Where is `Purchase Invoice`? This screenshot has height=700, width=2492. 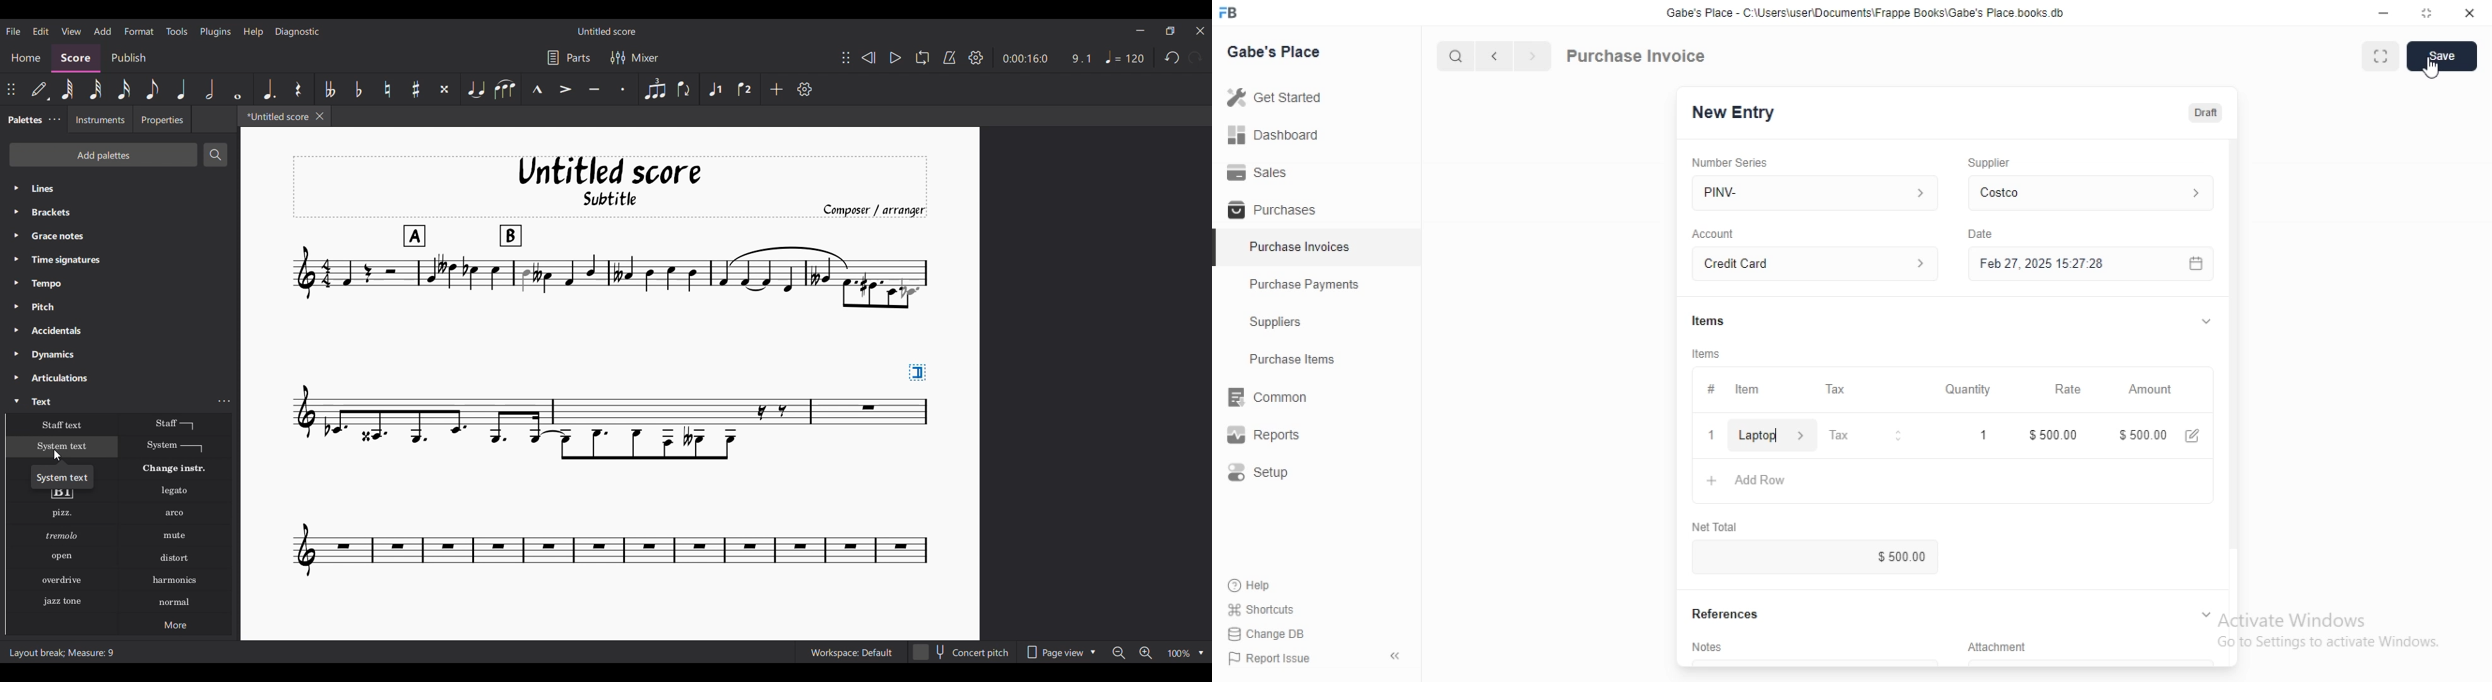 Purchase Invoice is located at coordinates (1637, 55).